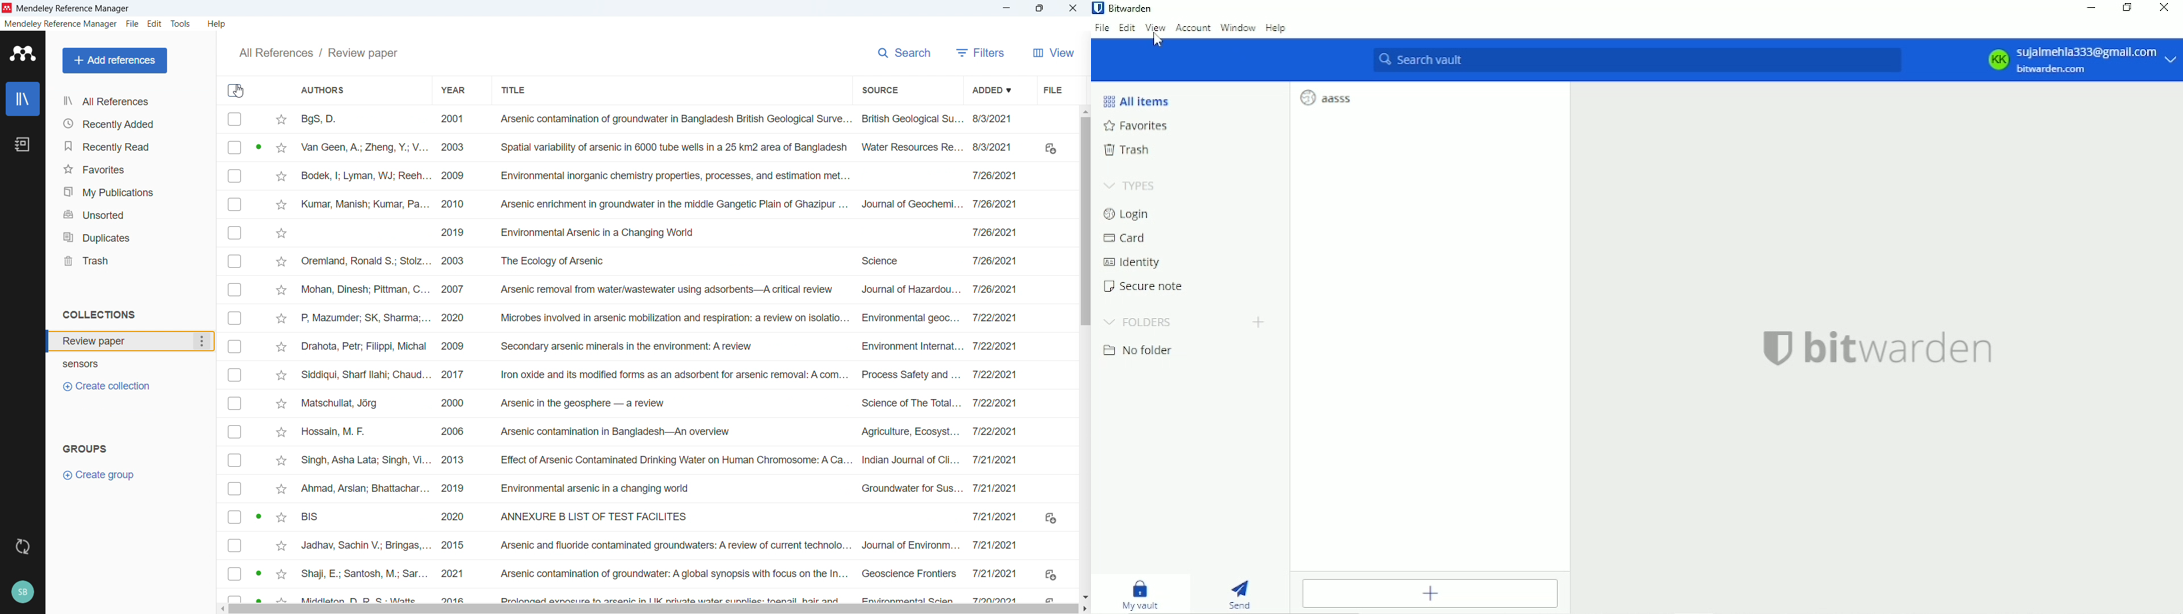  Describe the element at coordinates (1133, 185) in the screenshot. I see `Types` at that location.